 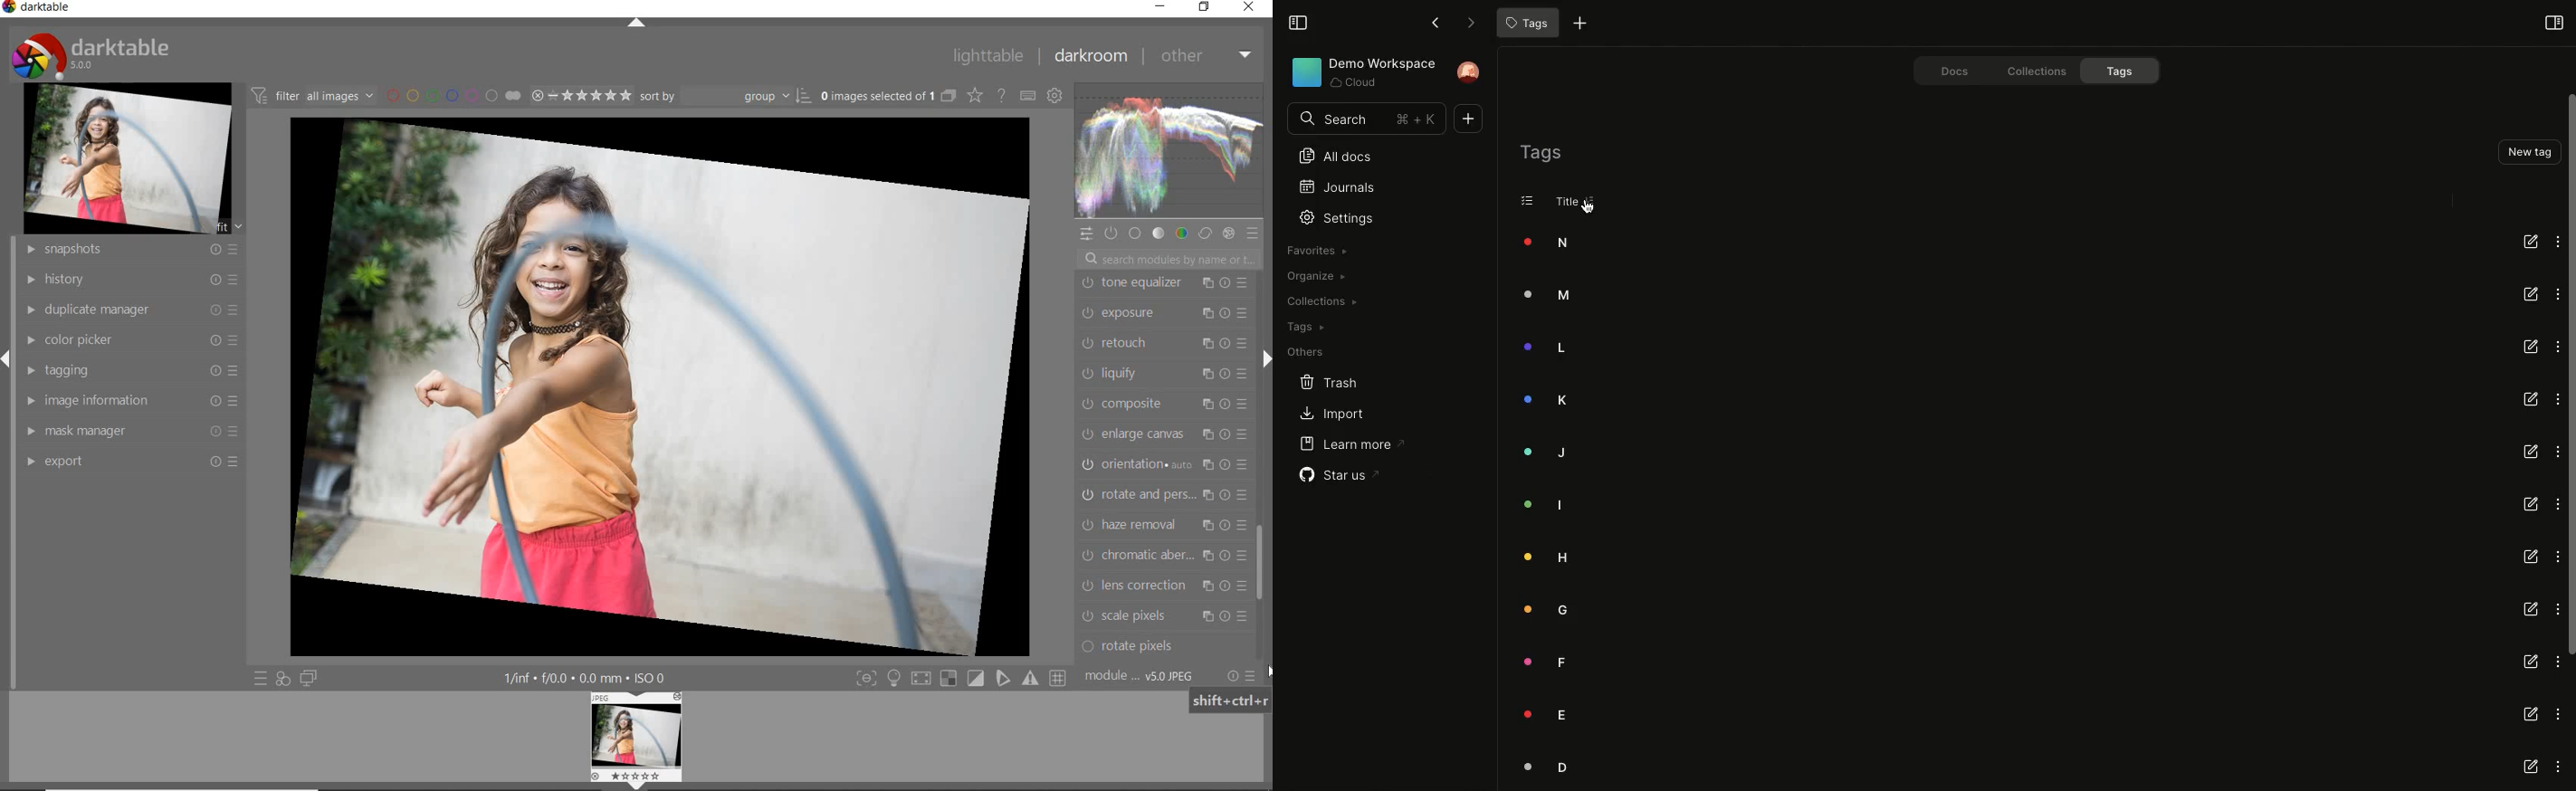 I want to click on Options, so click(x=2556, y=558).